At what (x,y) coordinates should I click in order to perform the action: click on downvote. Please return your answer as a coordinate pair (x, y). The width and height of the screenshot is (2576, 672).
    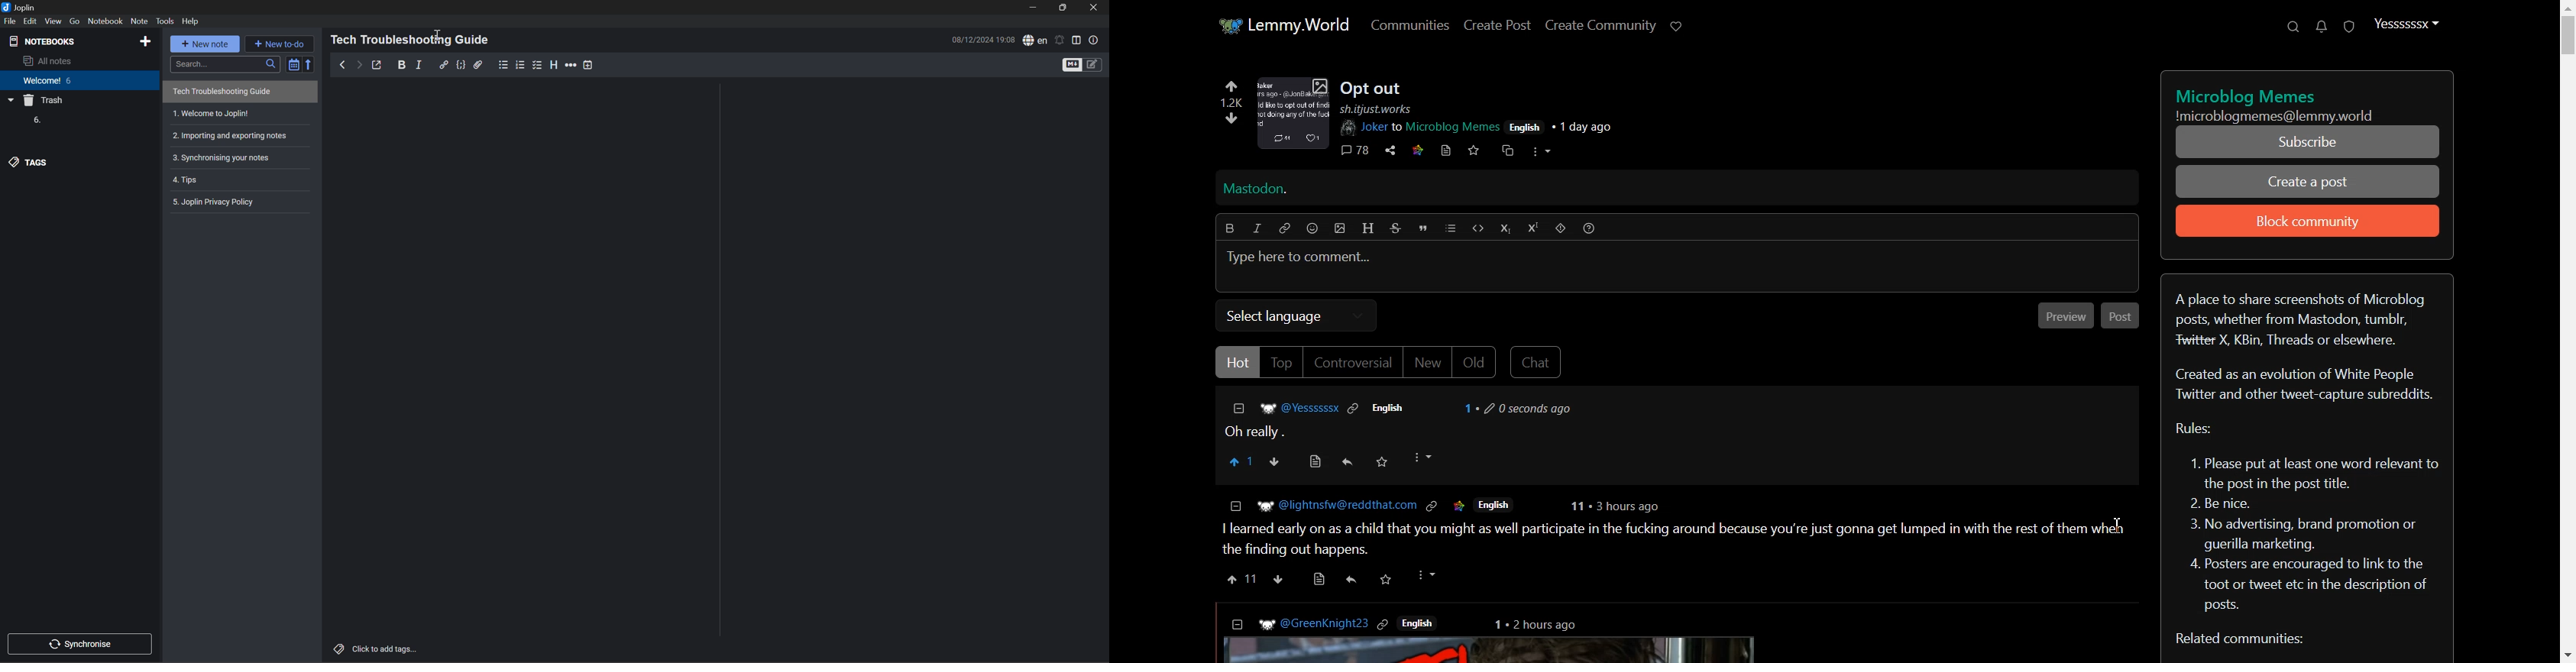
    Looking at the image, I should click on (1233, 117).